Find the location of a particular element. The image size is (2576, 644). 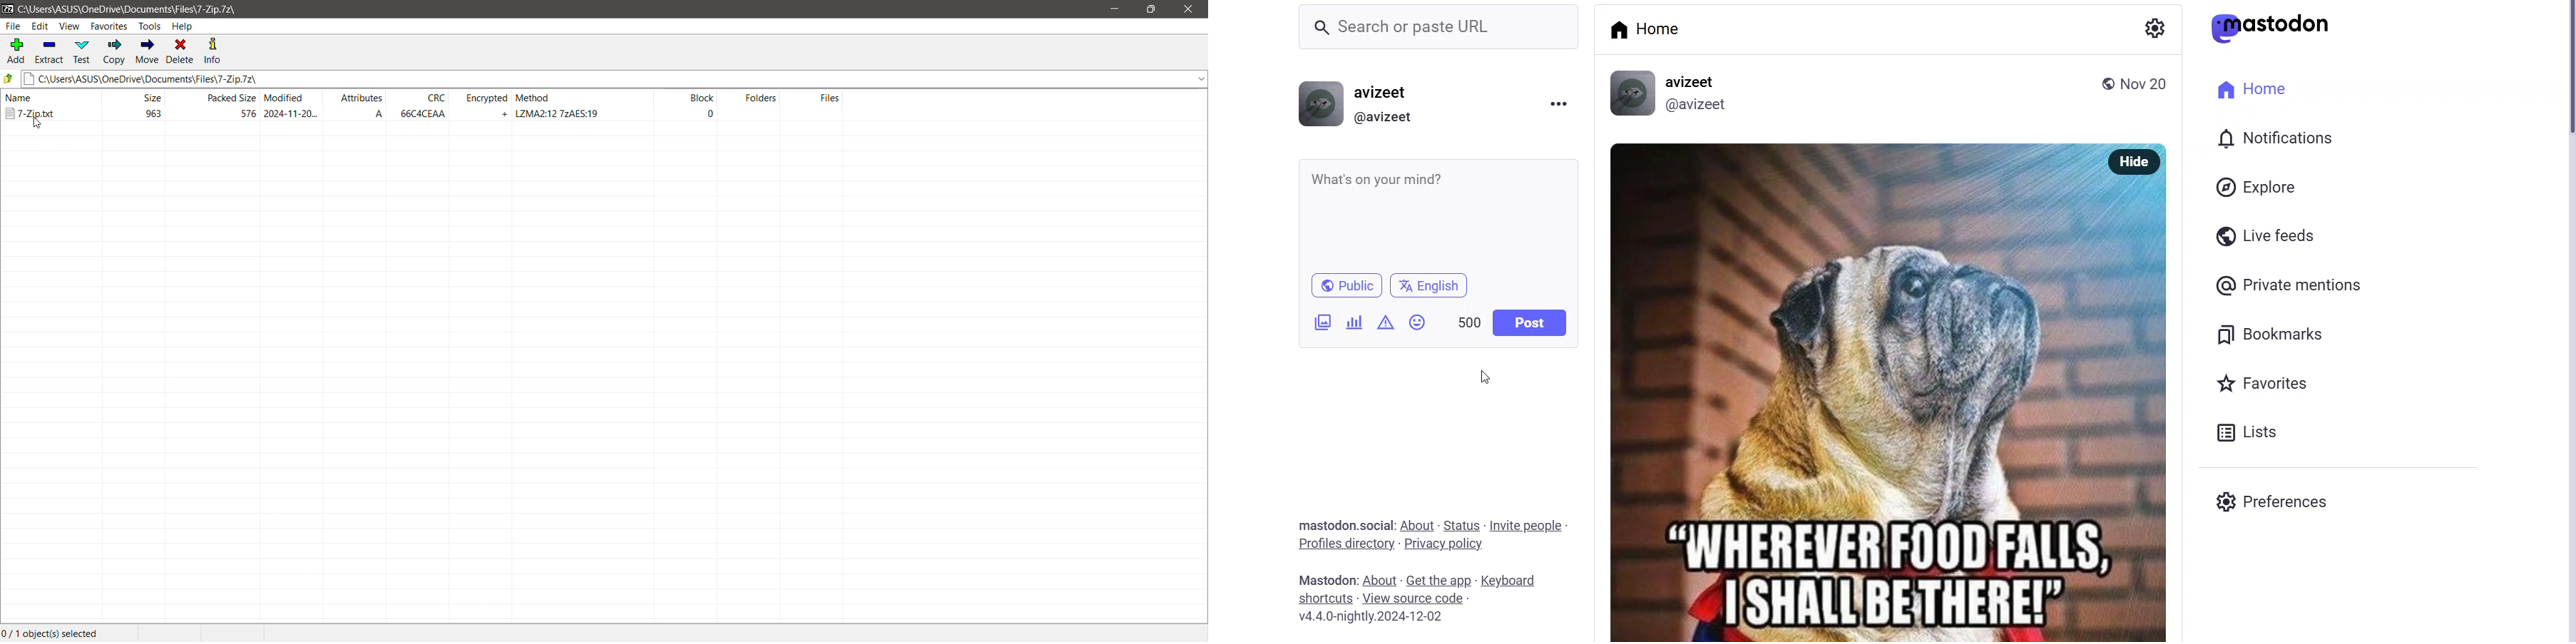

content warning is located at coordinates (1384, 322).